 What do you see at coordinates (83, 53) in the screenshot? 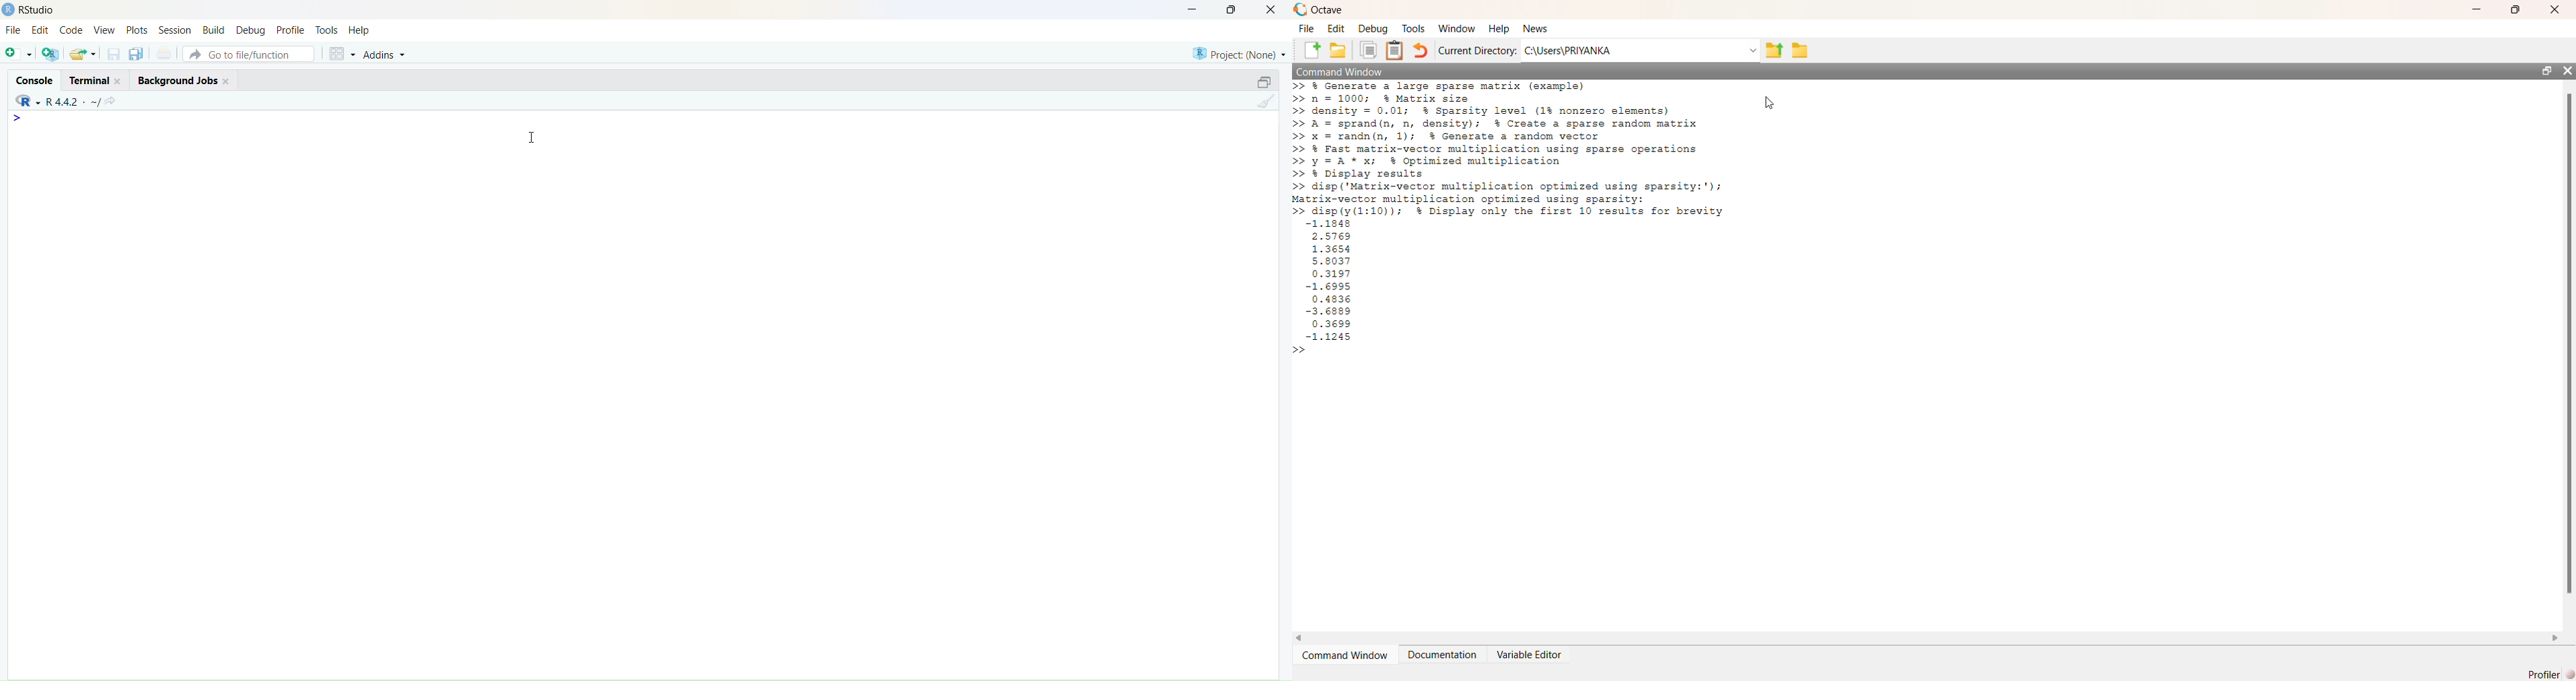
I see `Open an existing file (Ctrl + O)` at bounding box center [83, 53].